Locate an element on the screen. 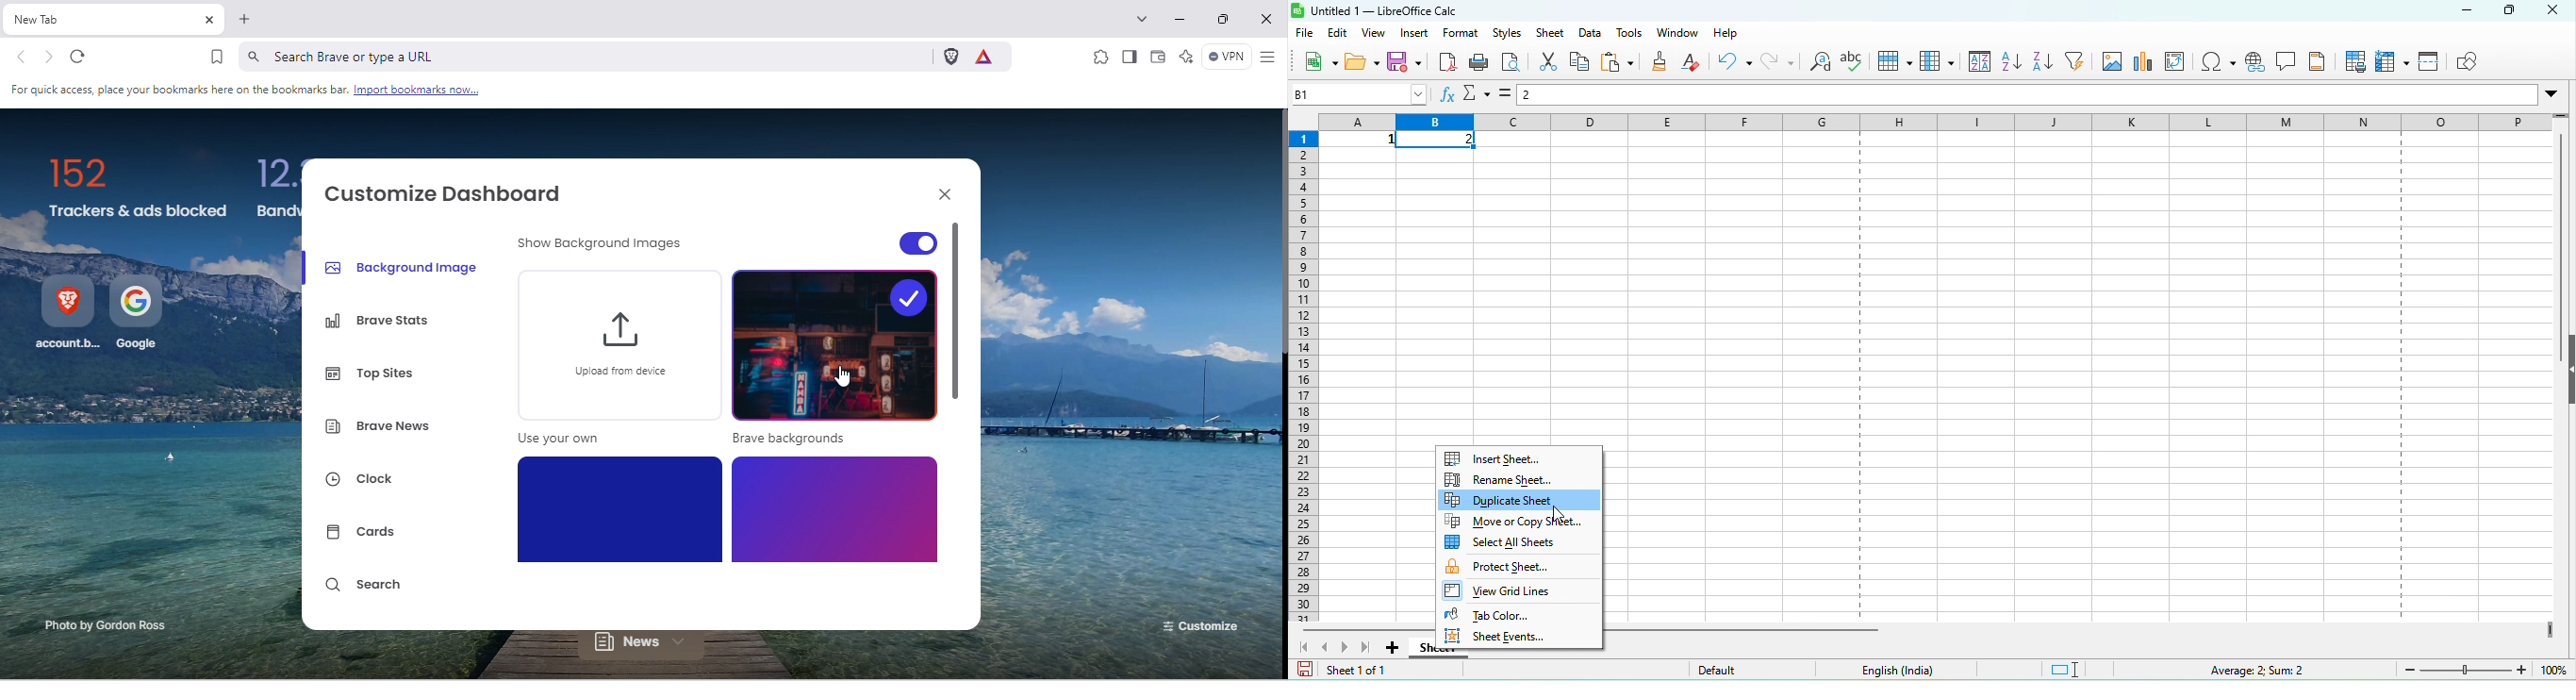 This screenshot has width=2576, height=700. formula is located at coordinates (1504, 93).